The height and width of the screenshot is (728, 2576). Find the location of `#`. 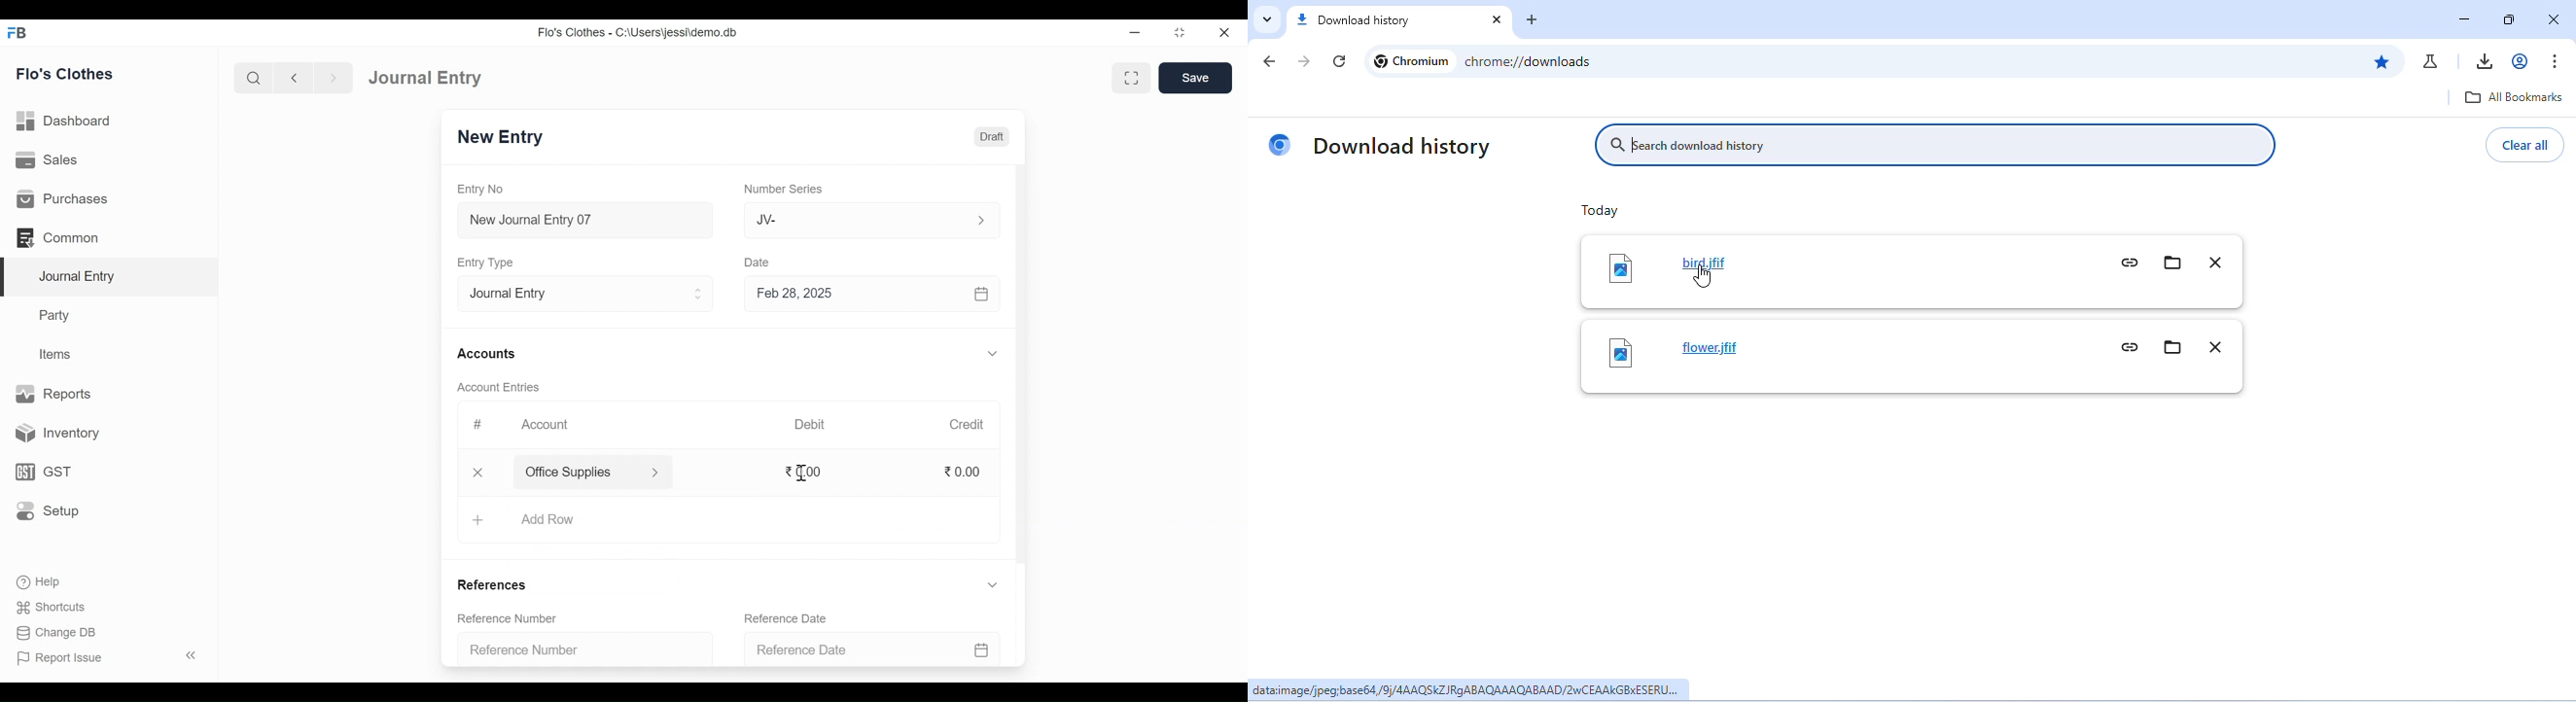

# is located at coordinates (478, 423).